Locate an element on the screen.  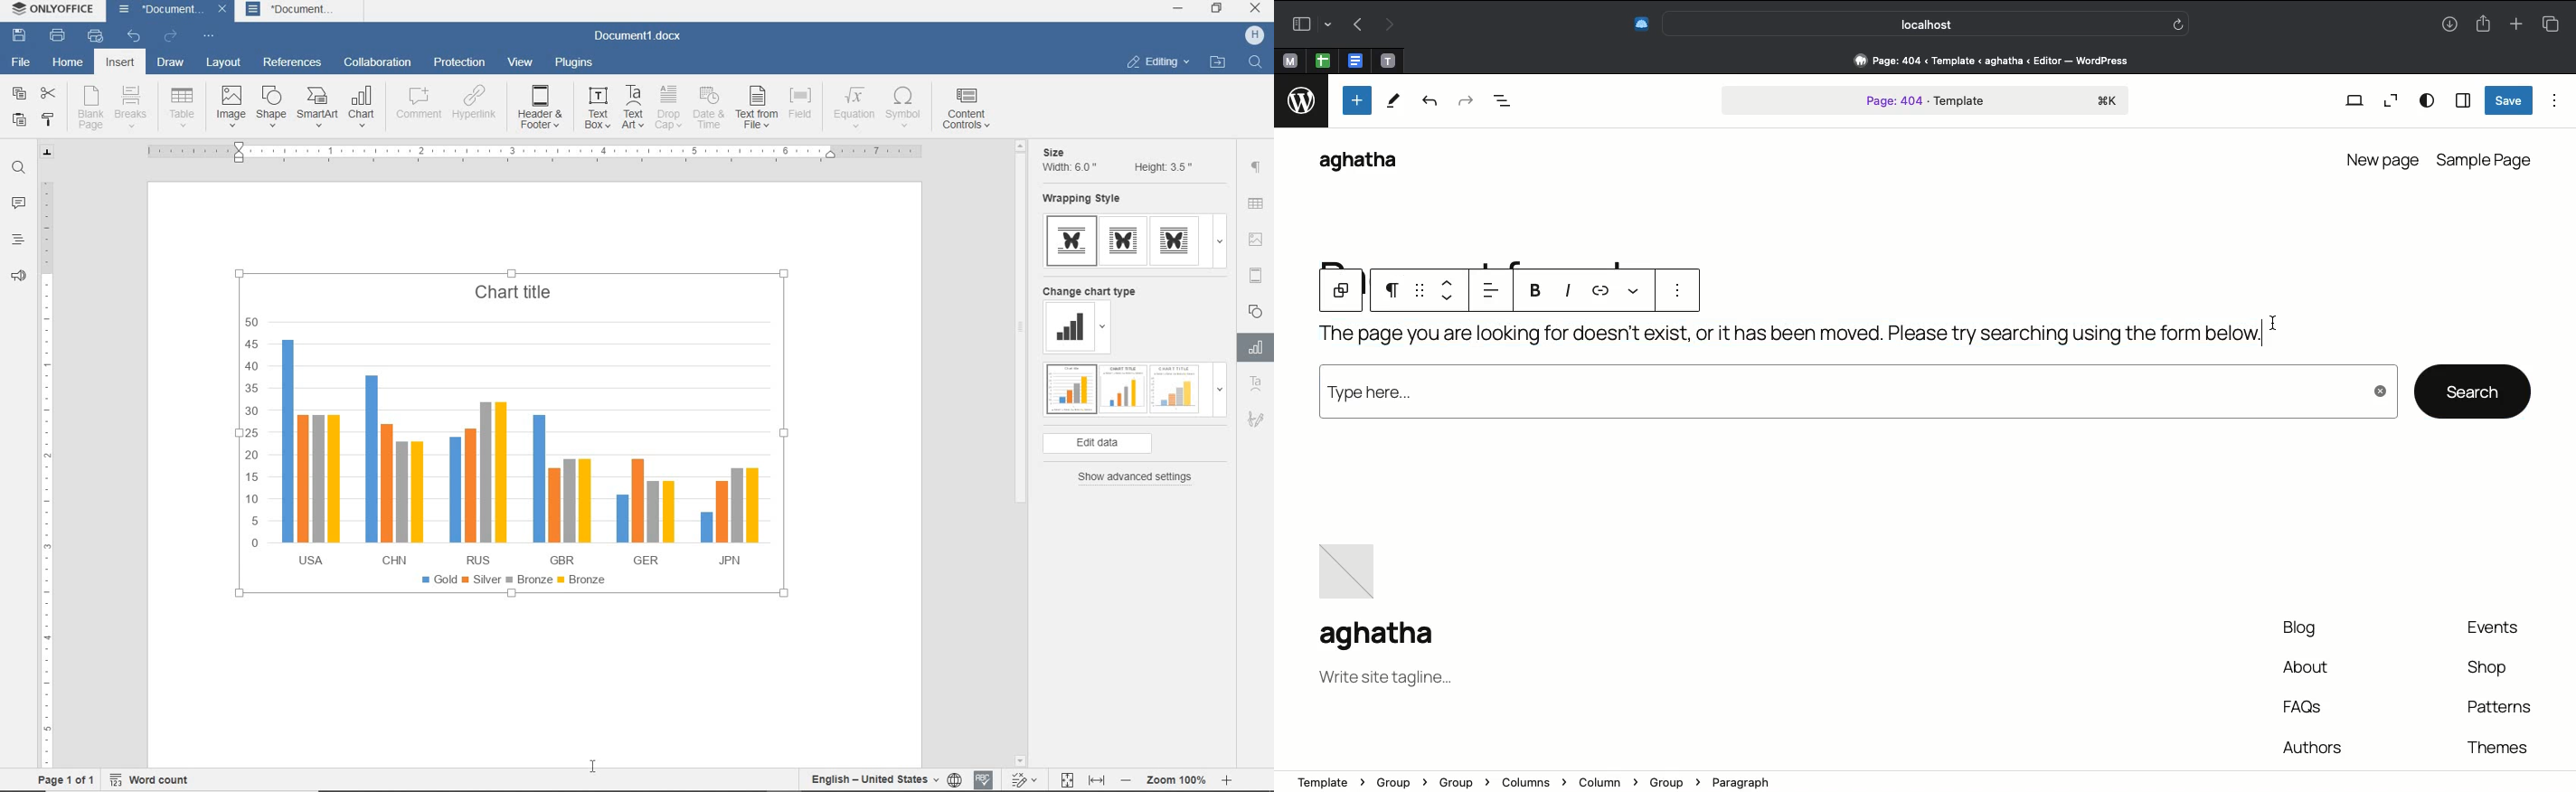
track changes is located at coordinates (1027, 778).